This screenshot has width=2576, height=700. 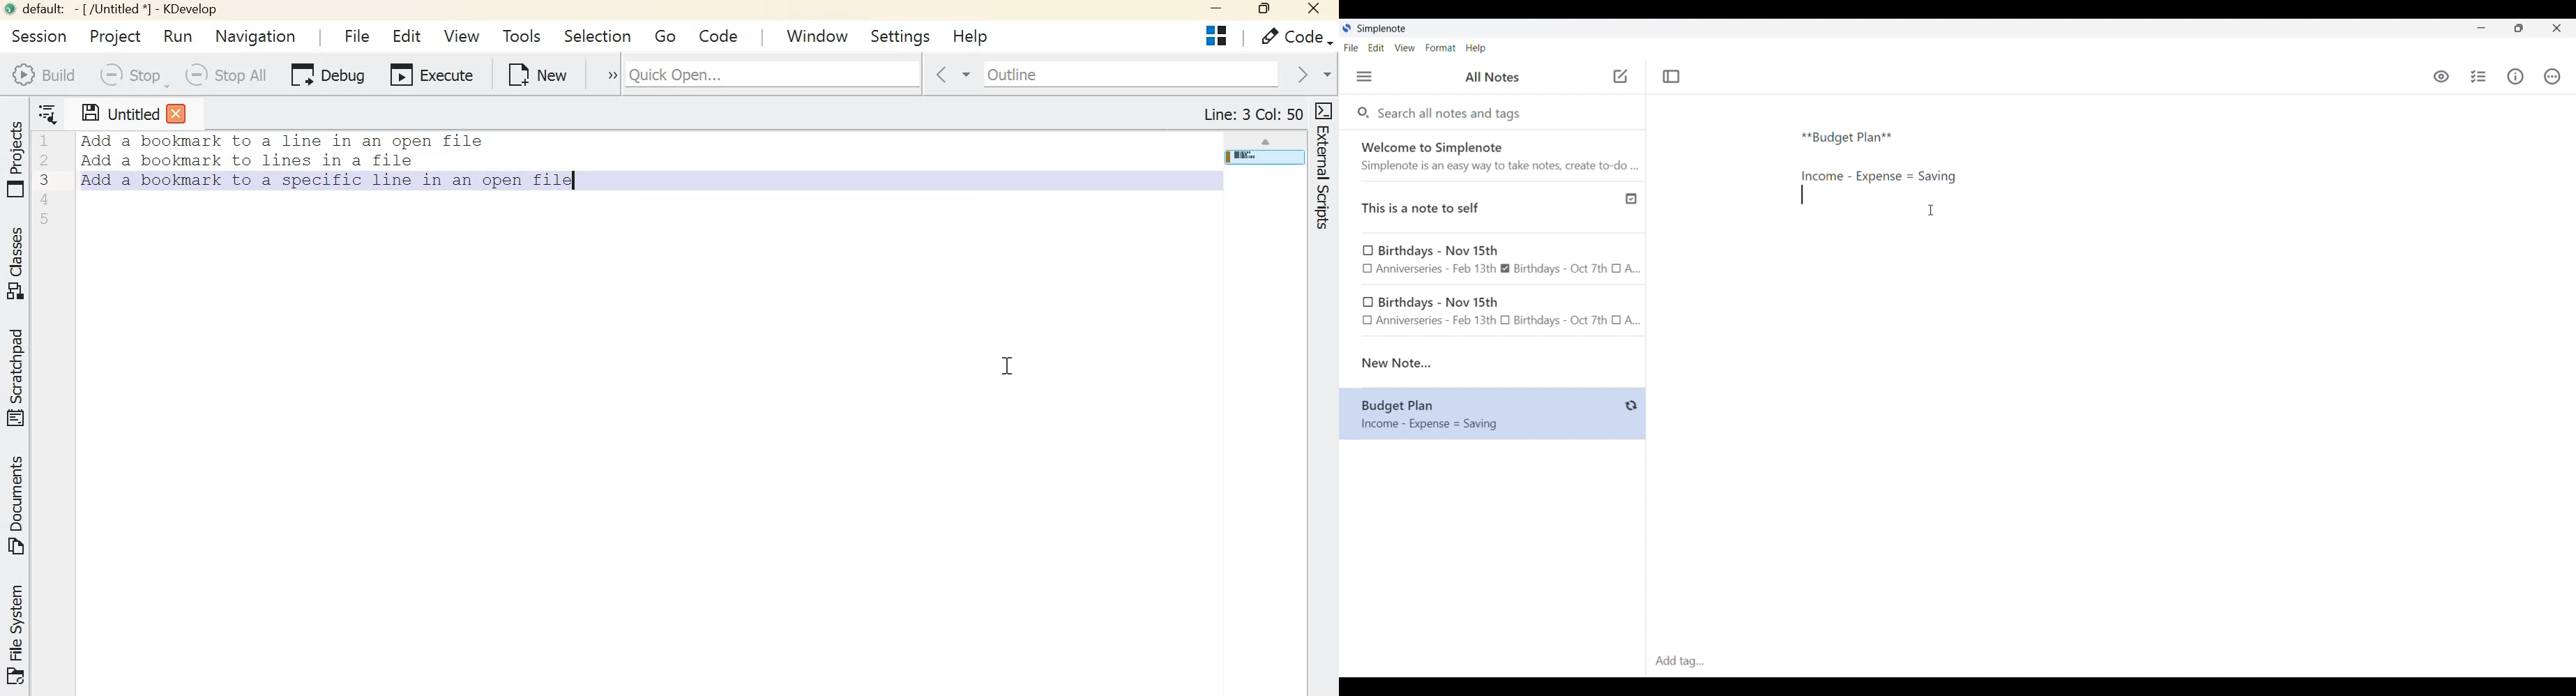 I want to click on Close interface, so click(x=2557, y=28).